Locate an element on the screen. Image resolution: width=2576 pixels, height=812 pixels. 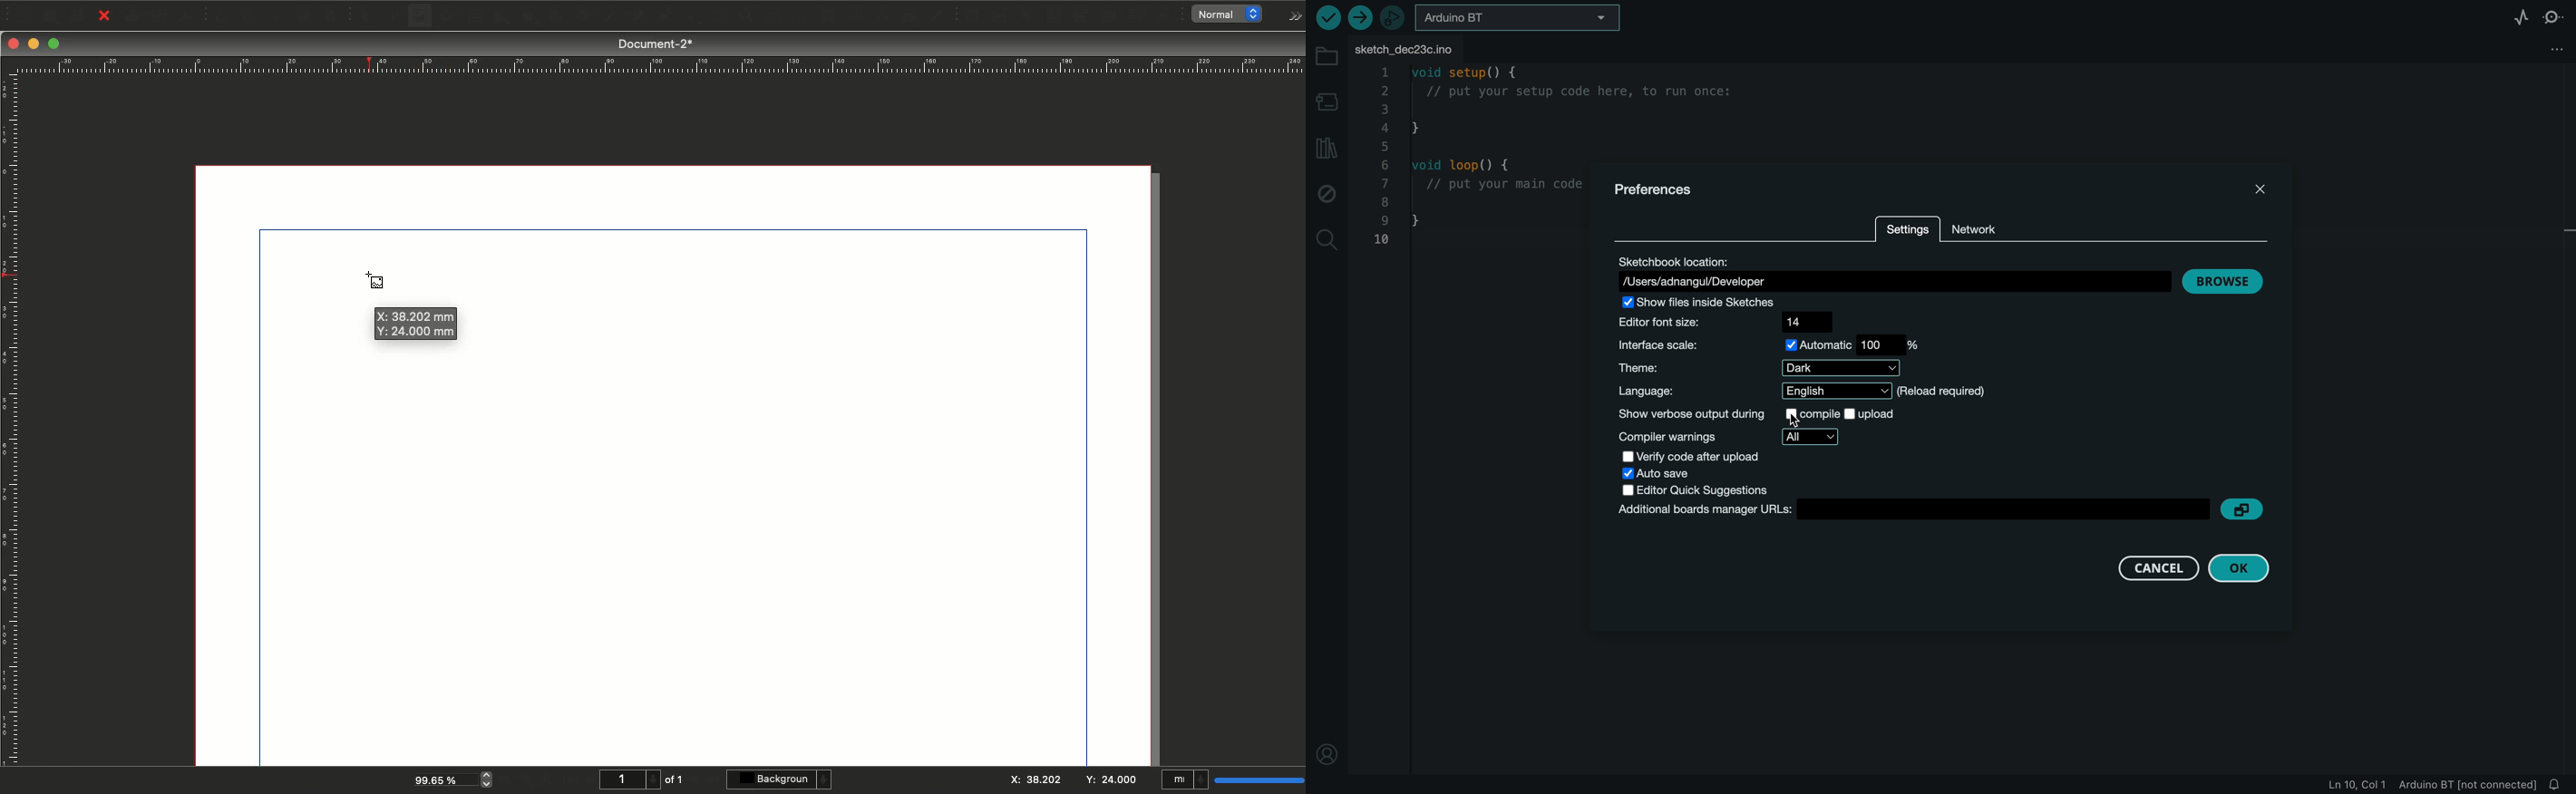
Text annotation is located at coordinates (1138, 16).